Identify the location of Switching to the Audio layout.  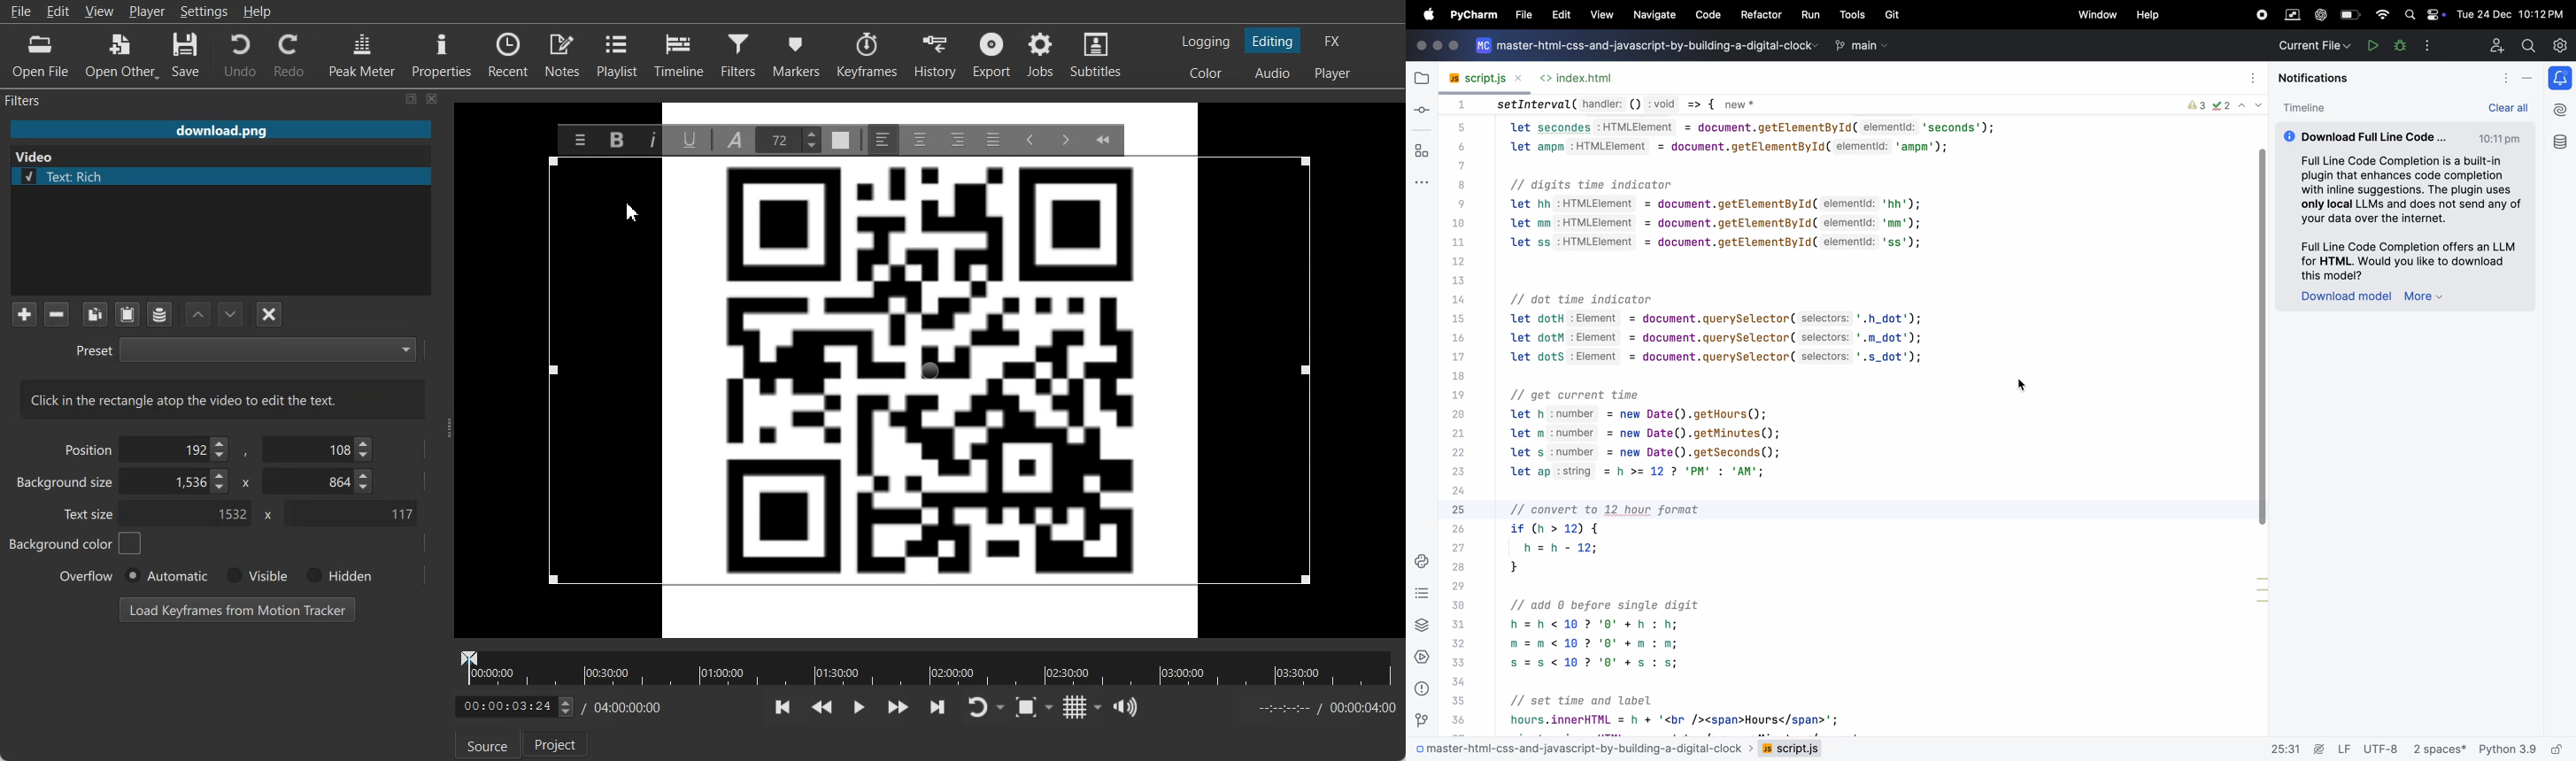
(1274, 73).